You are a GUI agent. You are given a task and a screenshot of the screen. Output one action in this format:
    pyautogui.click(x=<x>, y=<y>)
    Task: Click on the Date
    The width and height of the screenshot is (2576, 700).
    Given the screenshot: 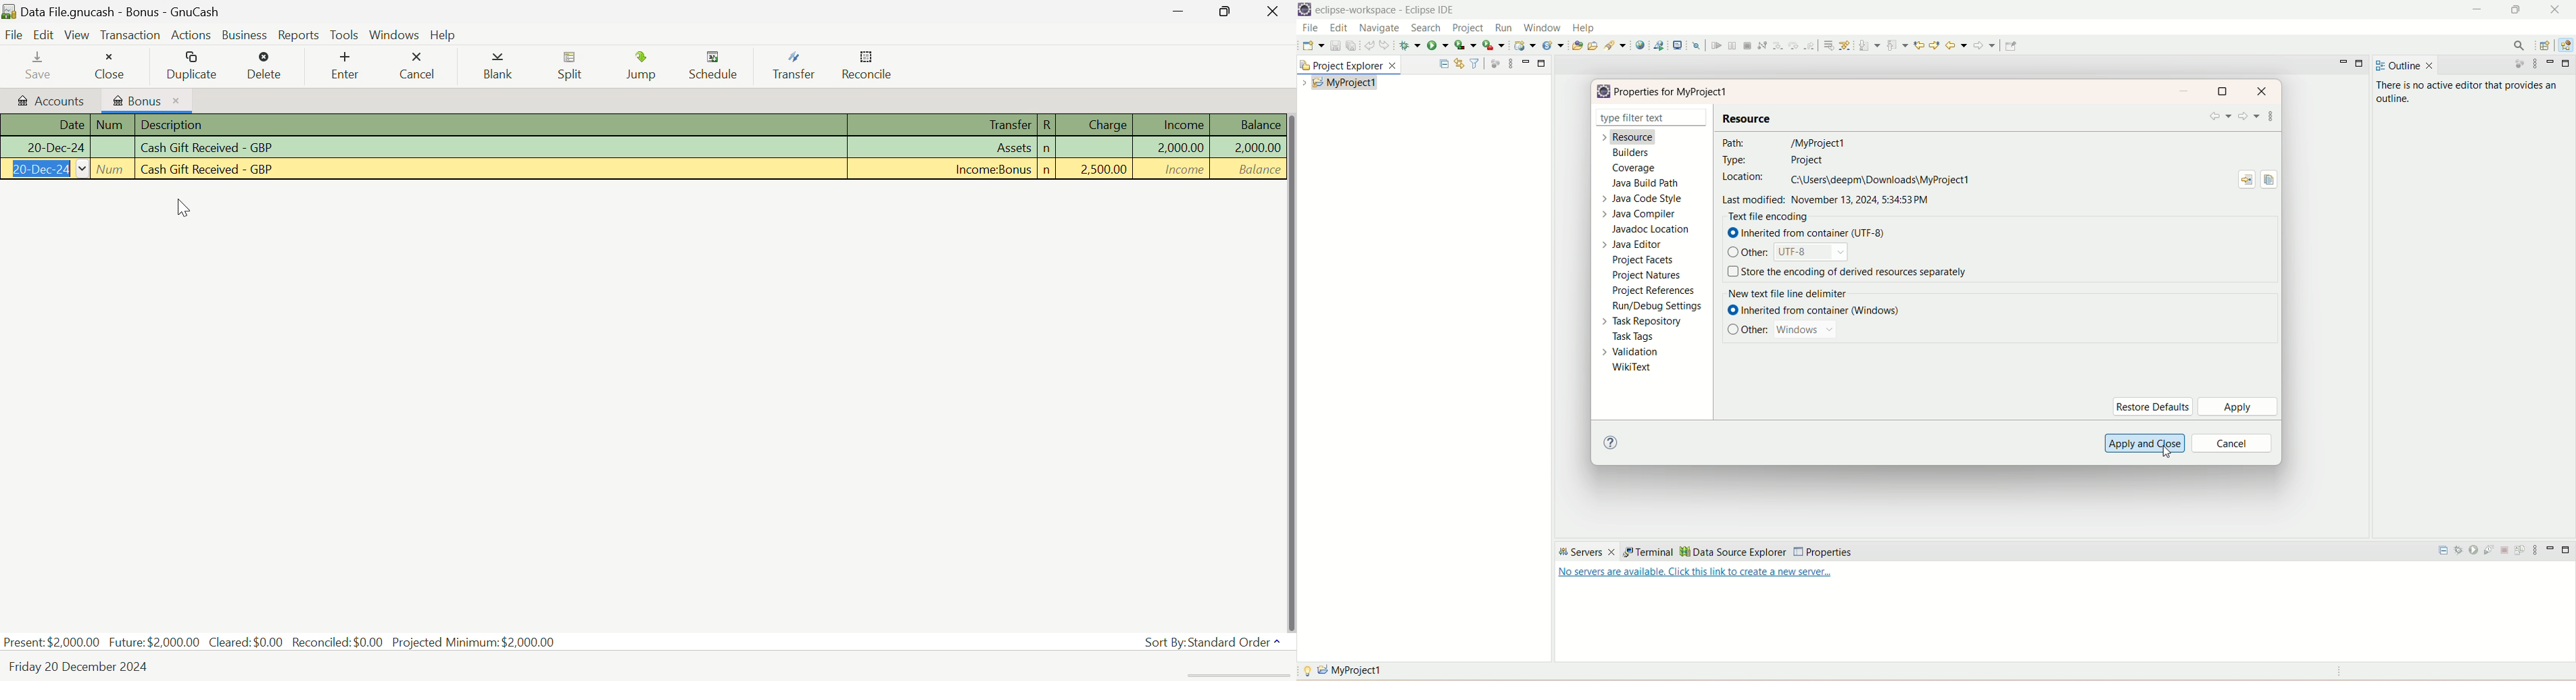 What is the action you would take?
    pyautogui.click(x=45, y=149)
    